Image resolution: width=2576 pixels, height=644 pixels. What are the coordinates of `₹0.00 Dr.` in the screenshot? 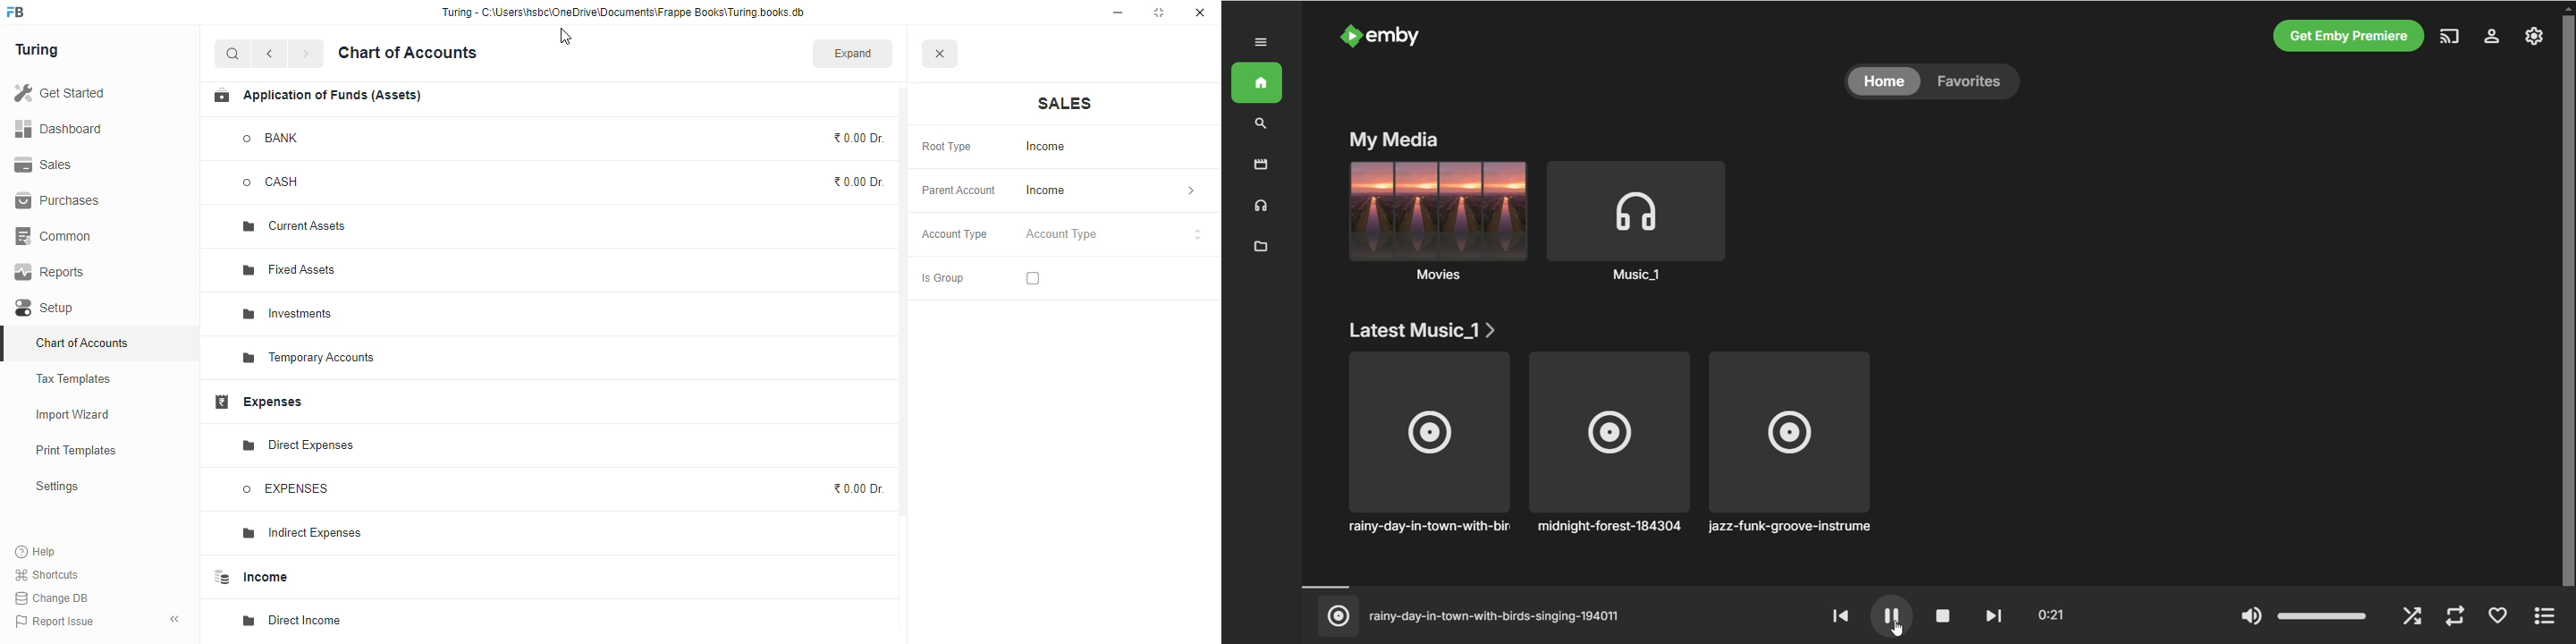 It's located at (859, 138).